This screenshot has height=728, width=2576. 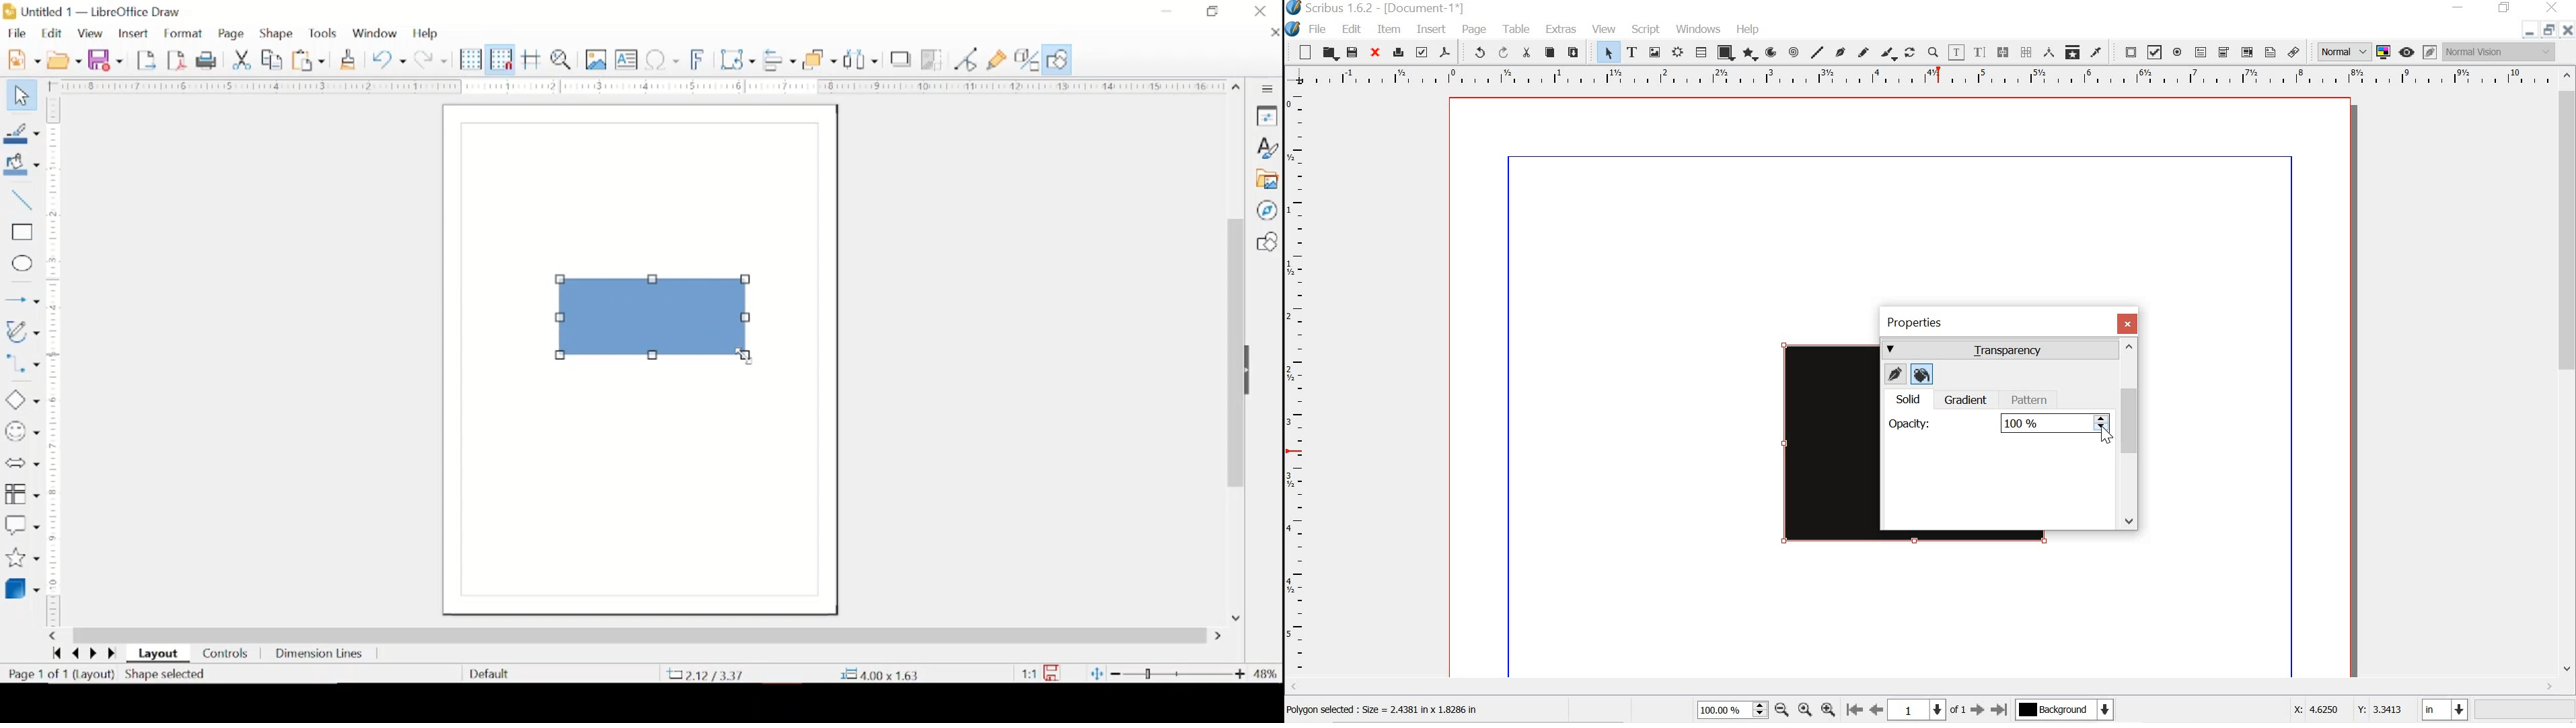 What do you see at coordinates (2201, 51) in the screenshot?
I see `pdf text field` at bounding box center [2201, 51].